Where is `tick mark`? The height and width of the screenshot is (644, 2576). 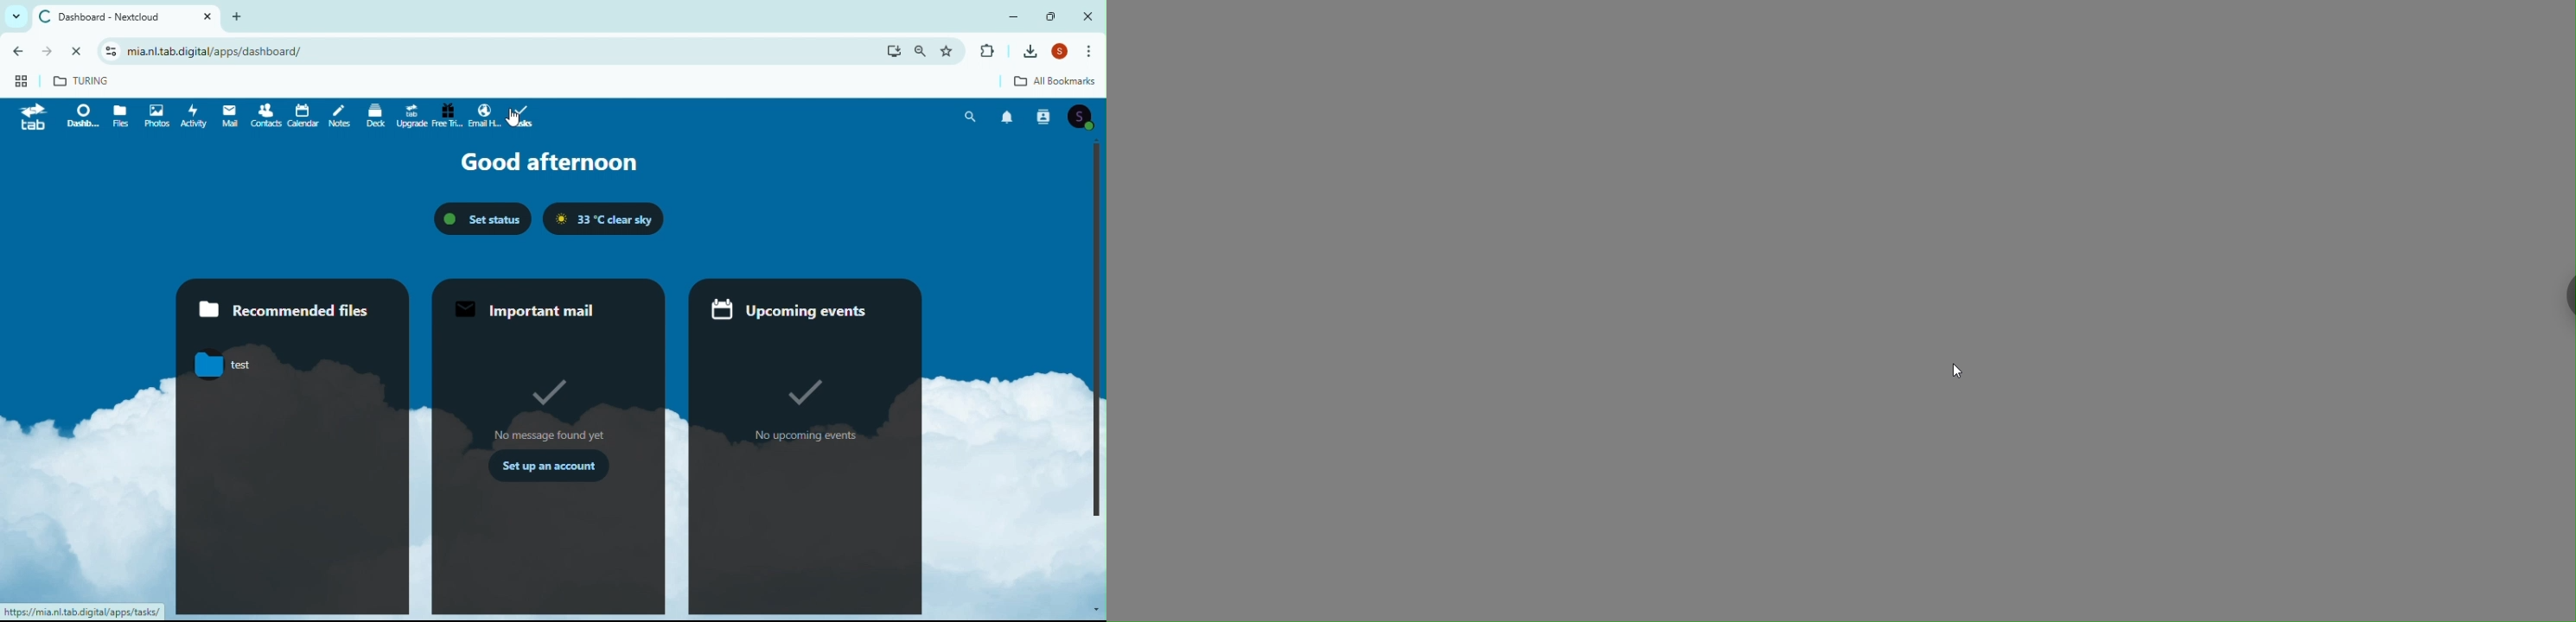
tick mark is located at coordinates (543, 393).